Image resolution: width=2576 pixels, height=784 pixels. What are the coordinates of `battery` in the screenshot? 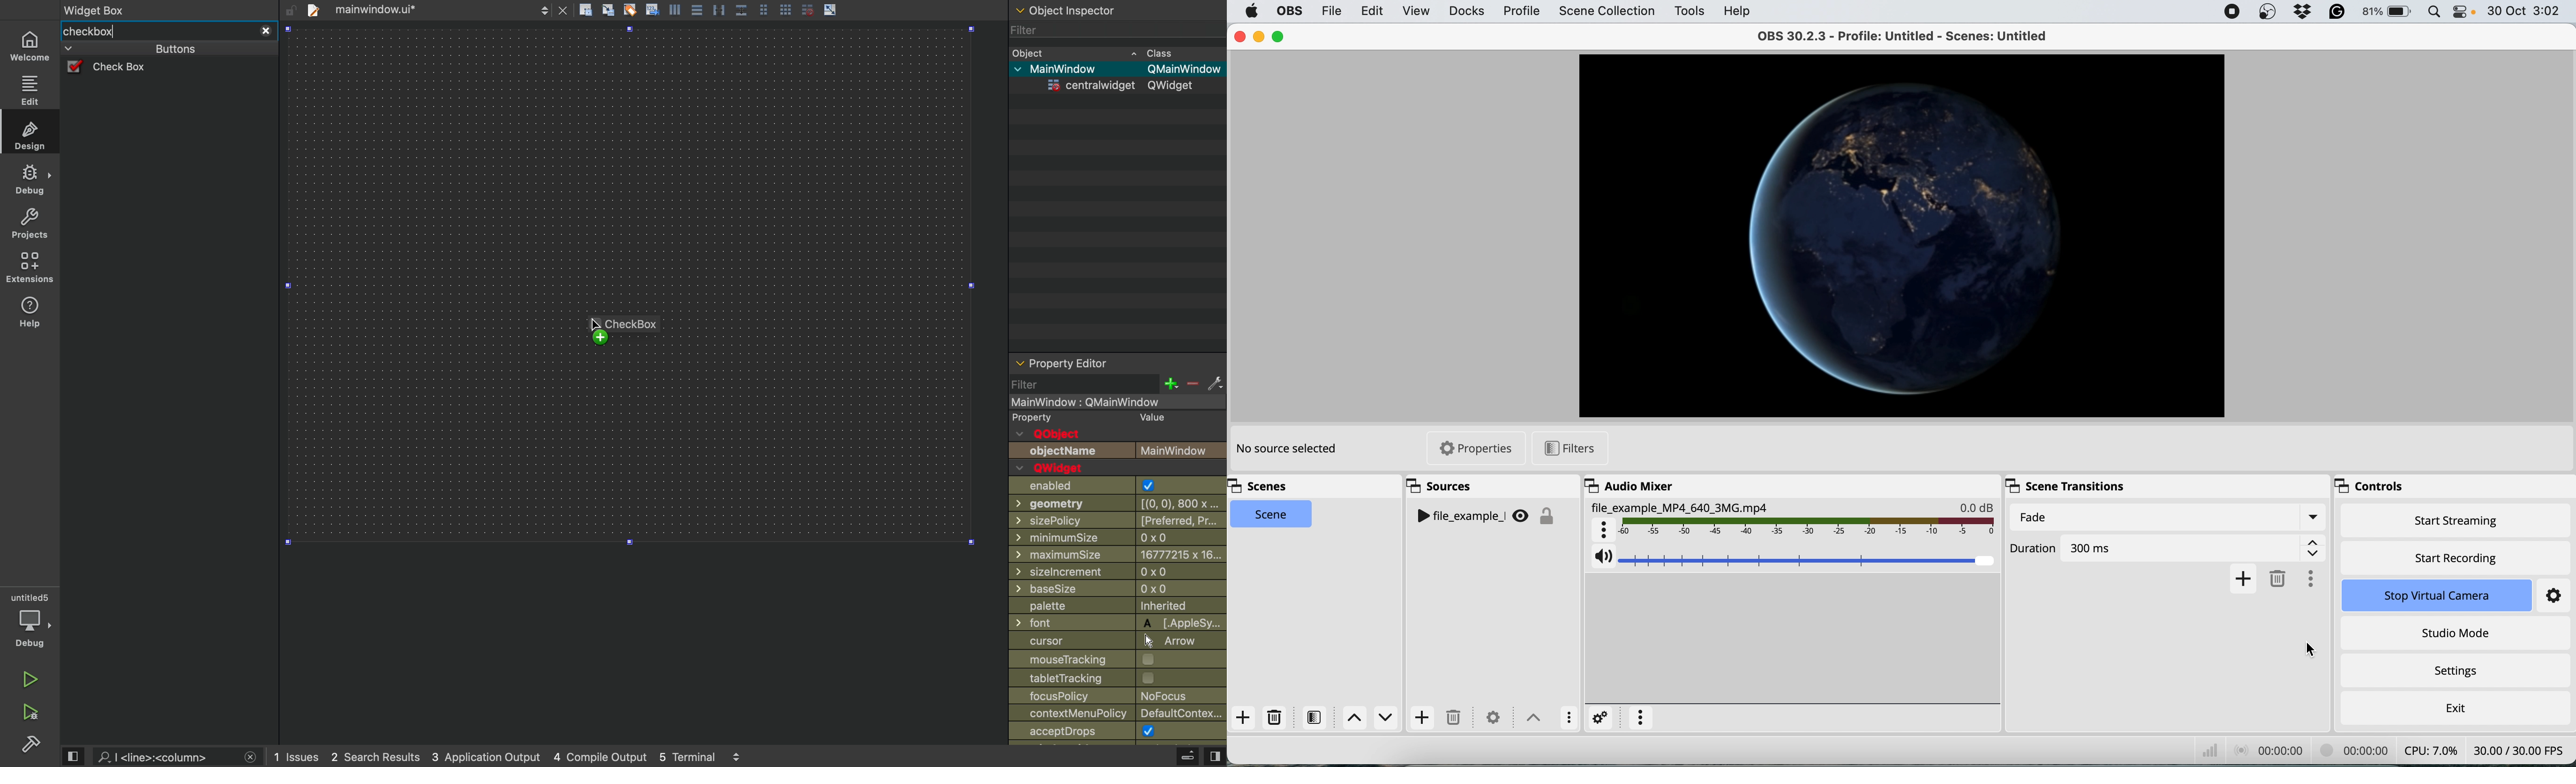 It's located at (2386, 12).